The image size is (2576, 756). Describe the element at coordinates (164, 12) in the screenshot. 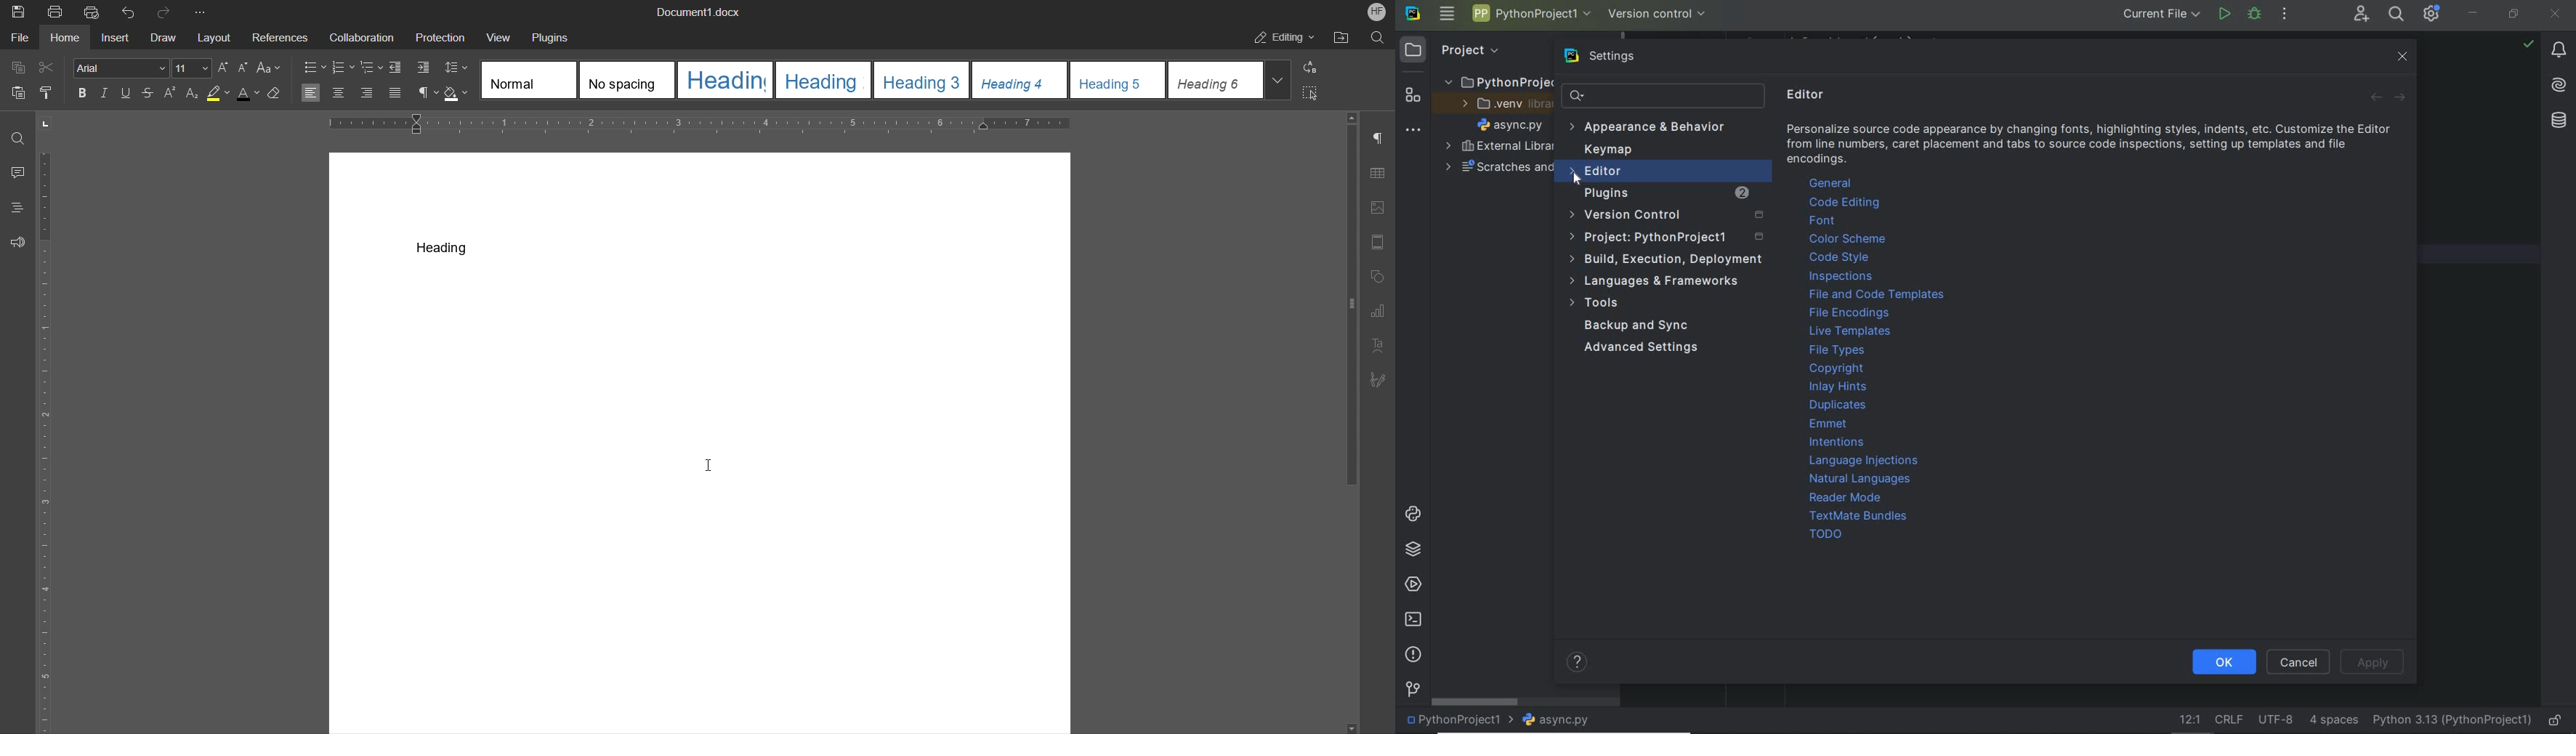

I see `Redo` at that location.